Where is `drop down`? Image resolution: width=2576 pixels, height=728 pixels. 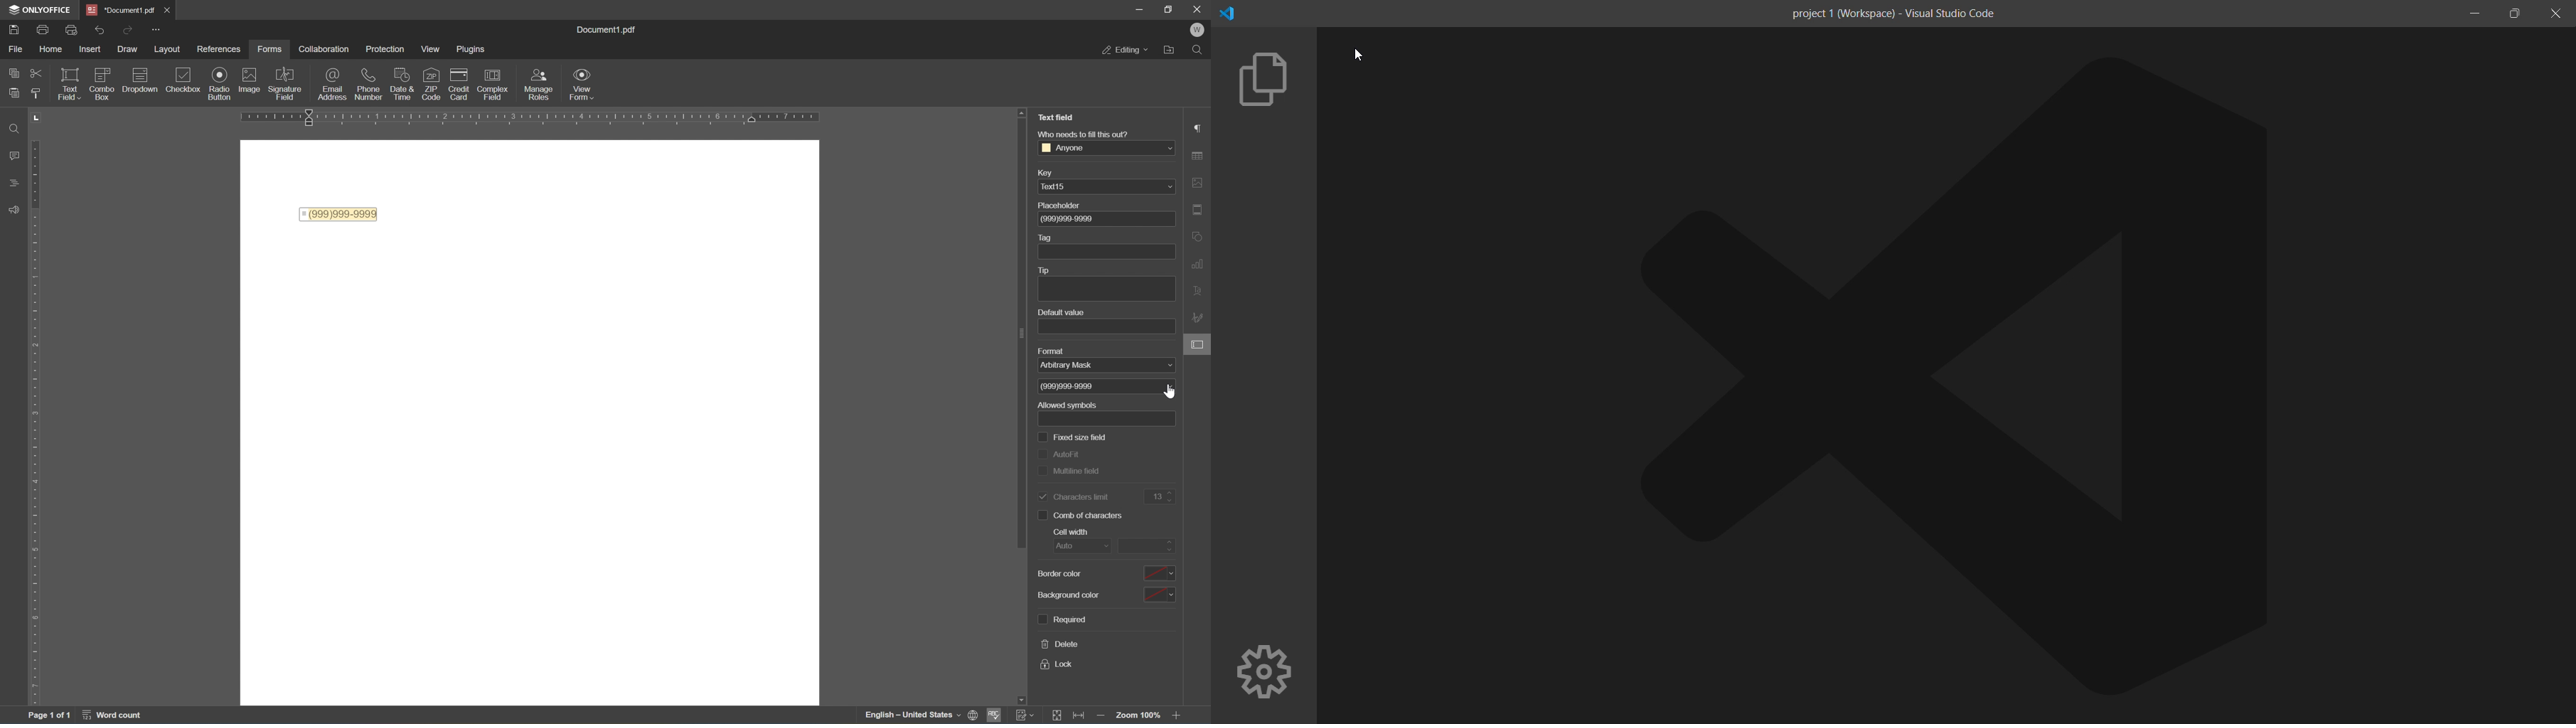 drop down is located at coordinates (1168, 186).